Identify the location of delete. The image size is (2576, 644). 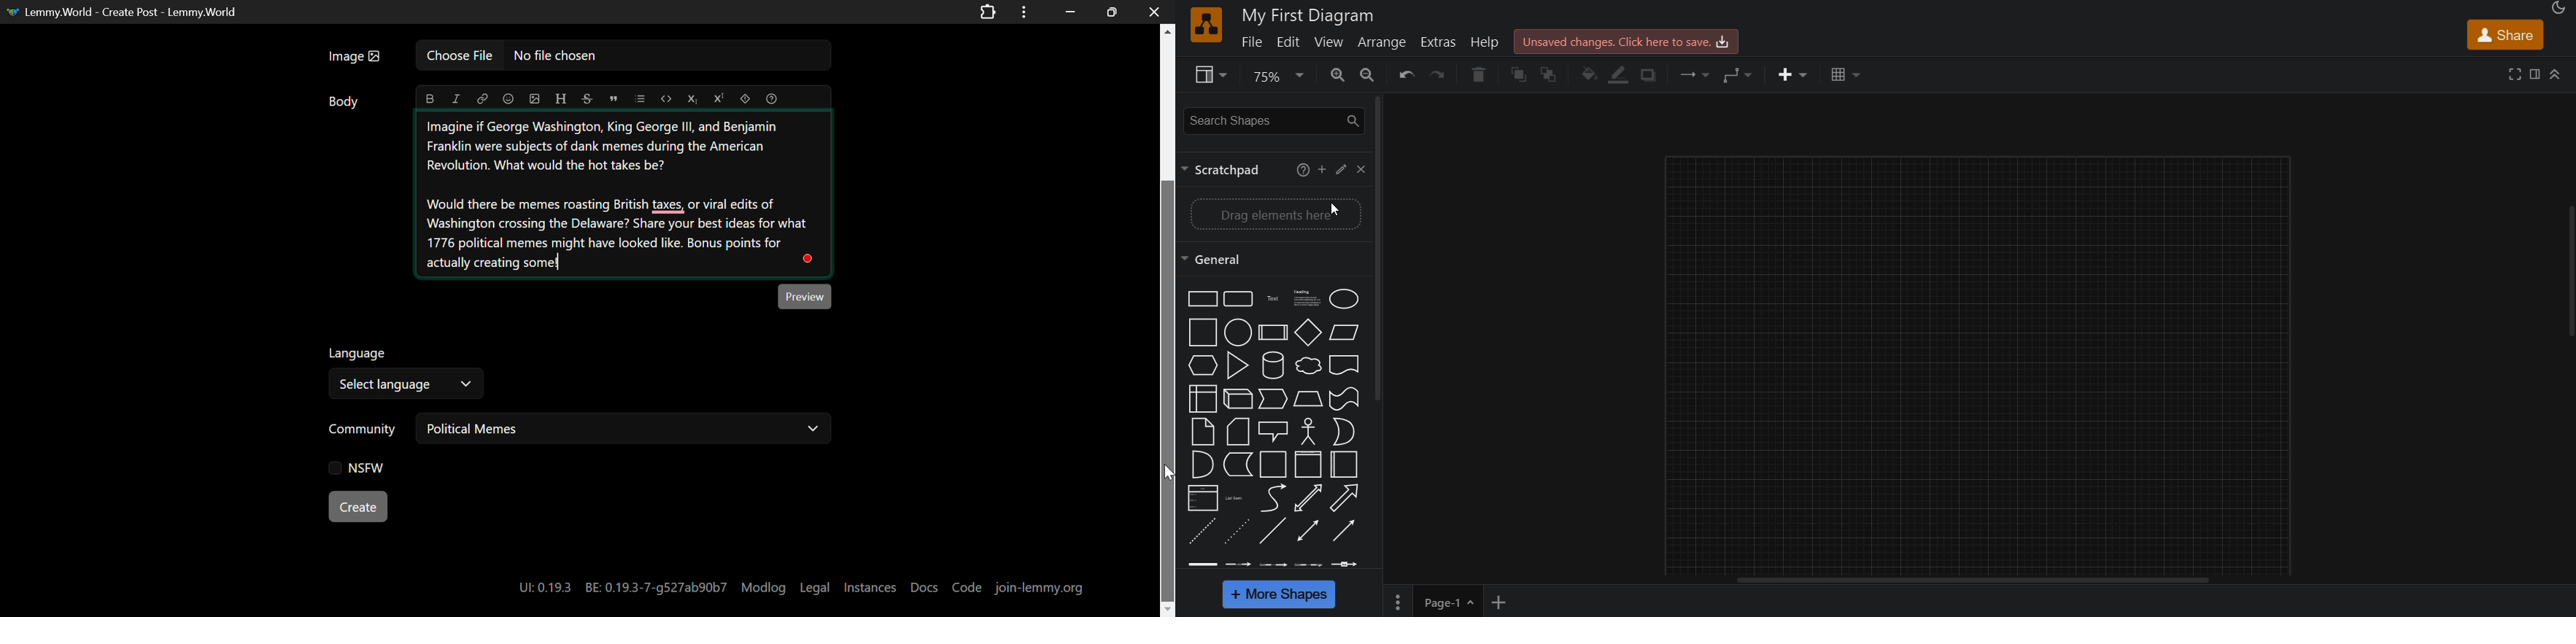
(1478, 76).